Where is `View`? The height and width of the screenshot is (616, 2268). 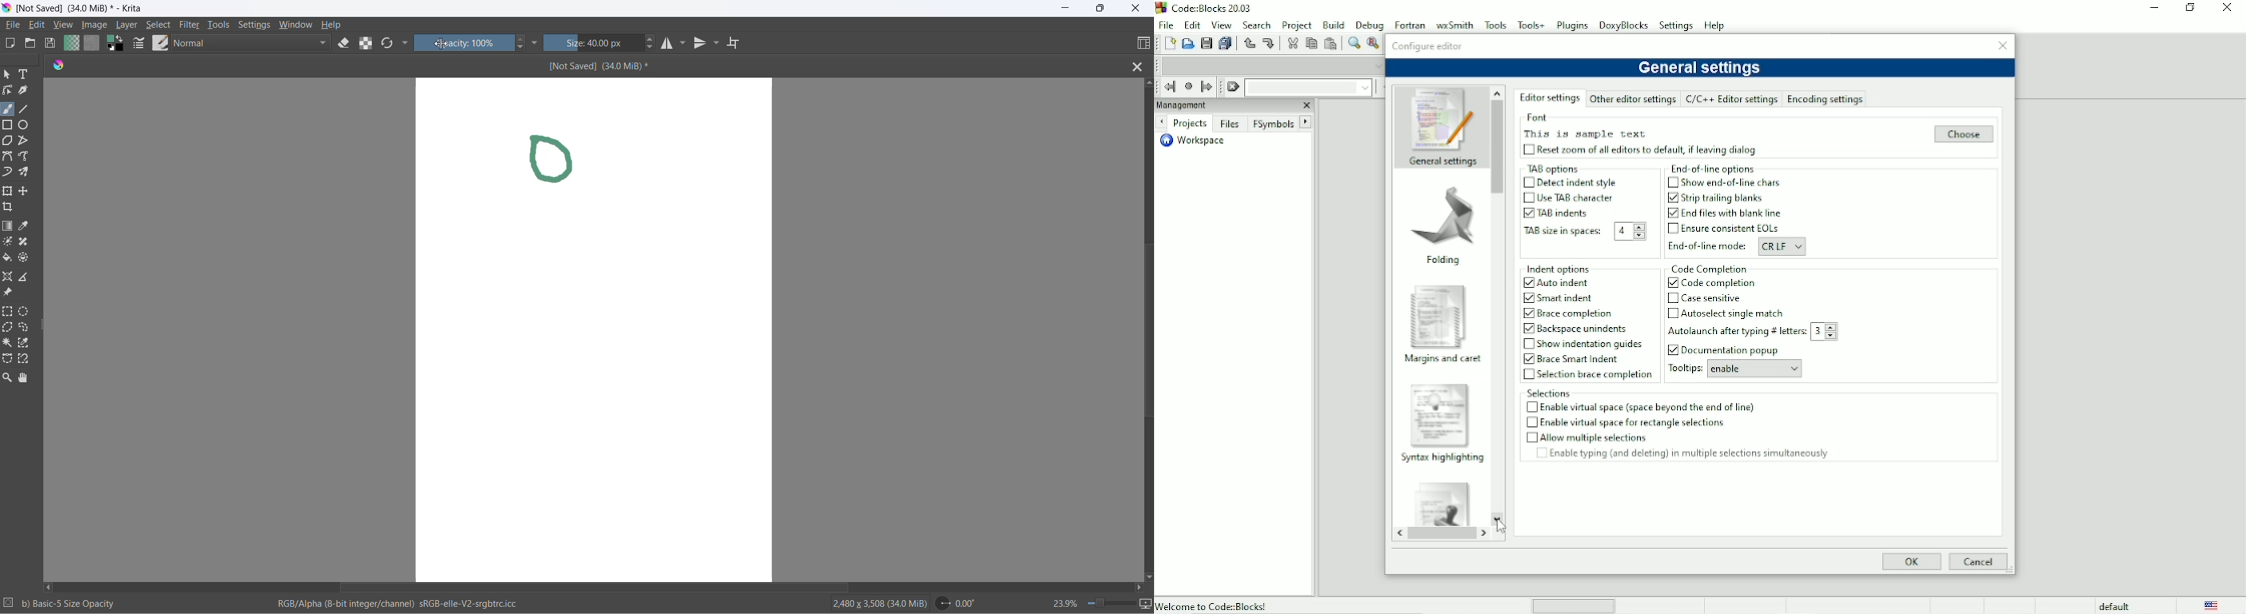 View is located at coordinates (1223, 24).